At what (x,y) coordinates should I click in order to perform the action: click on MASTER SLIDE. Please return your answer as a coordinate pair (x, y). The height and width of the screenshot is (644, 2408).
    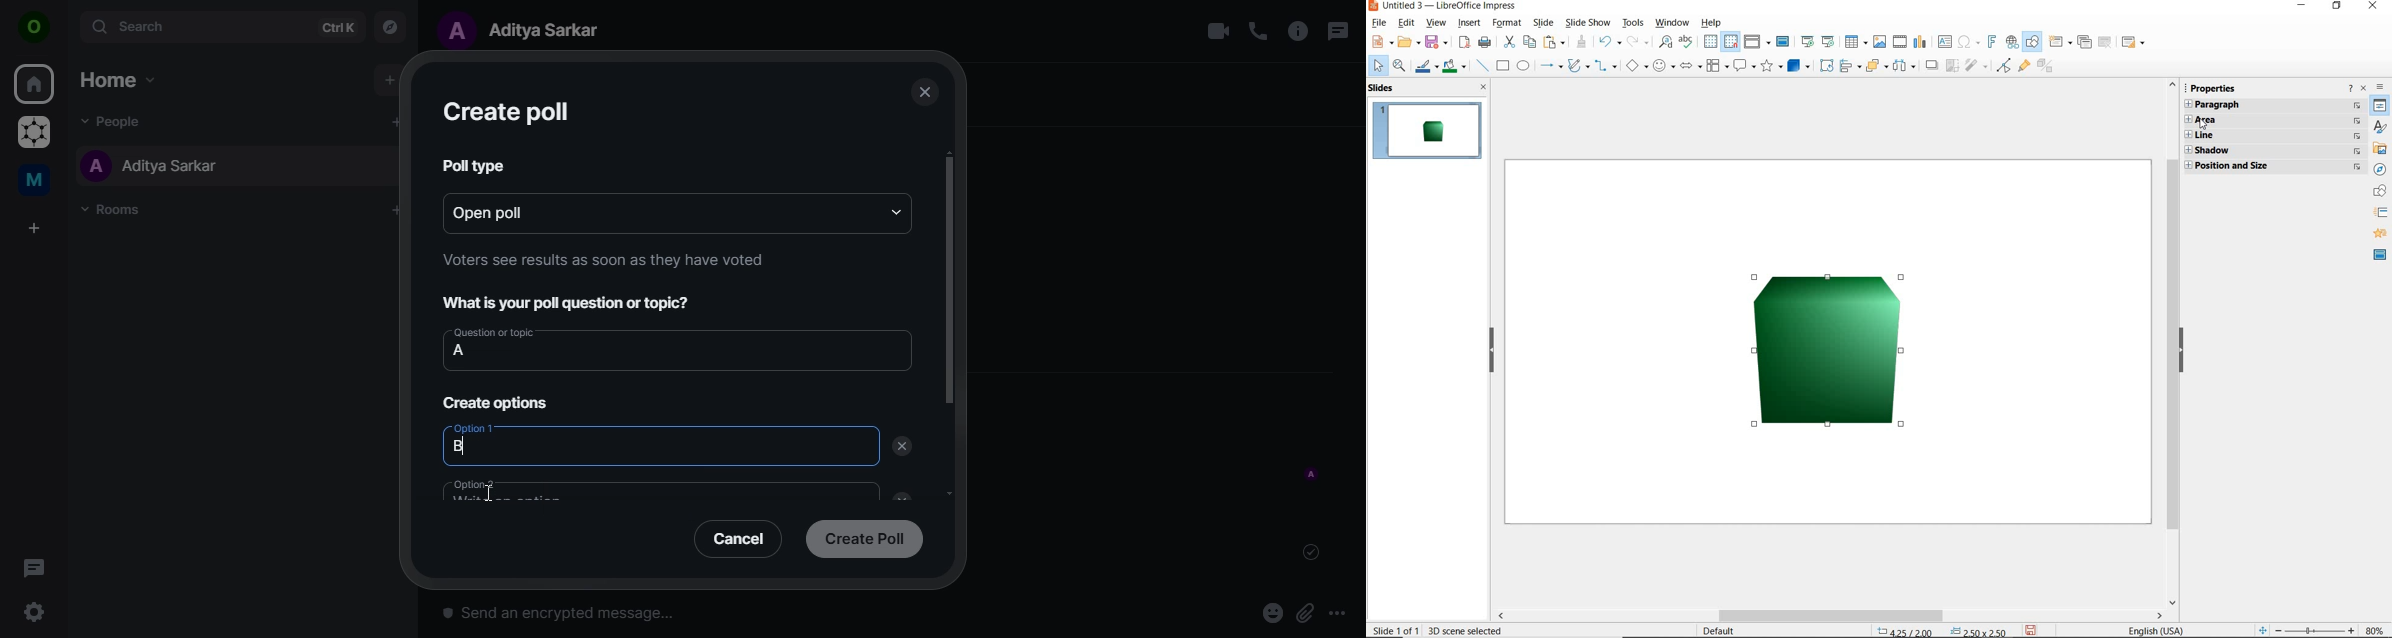
    Looking at the image, I should click on (2379, 255).